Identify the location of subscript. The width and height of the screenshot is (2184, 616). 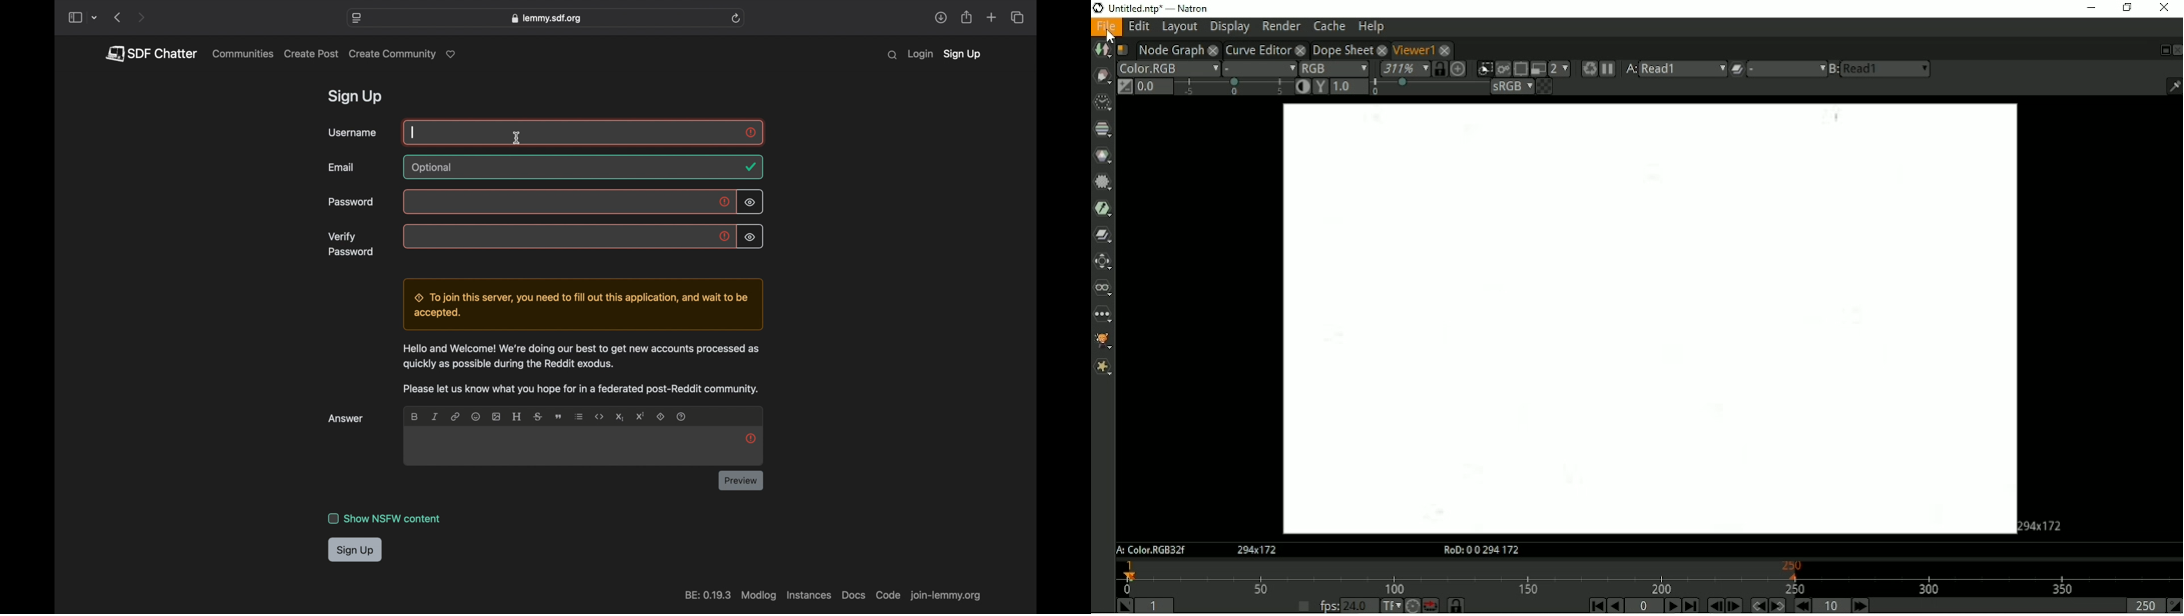
(620, 417).